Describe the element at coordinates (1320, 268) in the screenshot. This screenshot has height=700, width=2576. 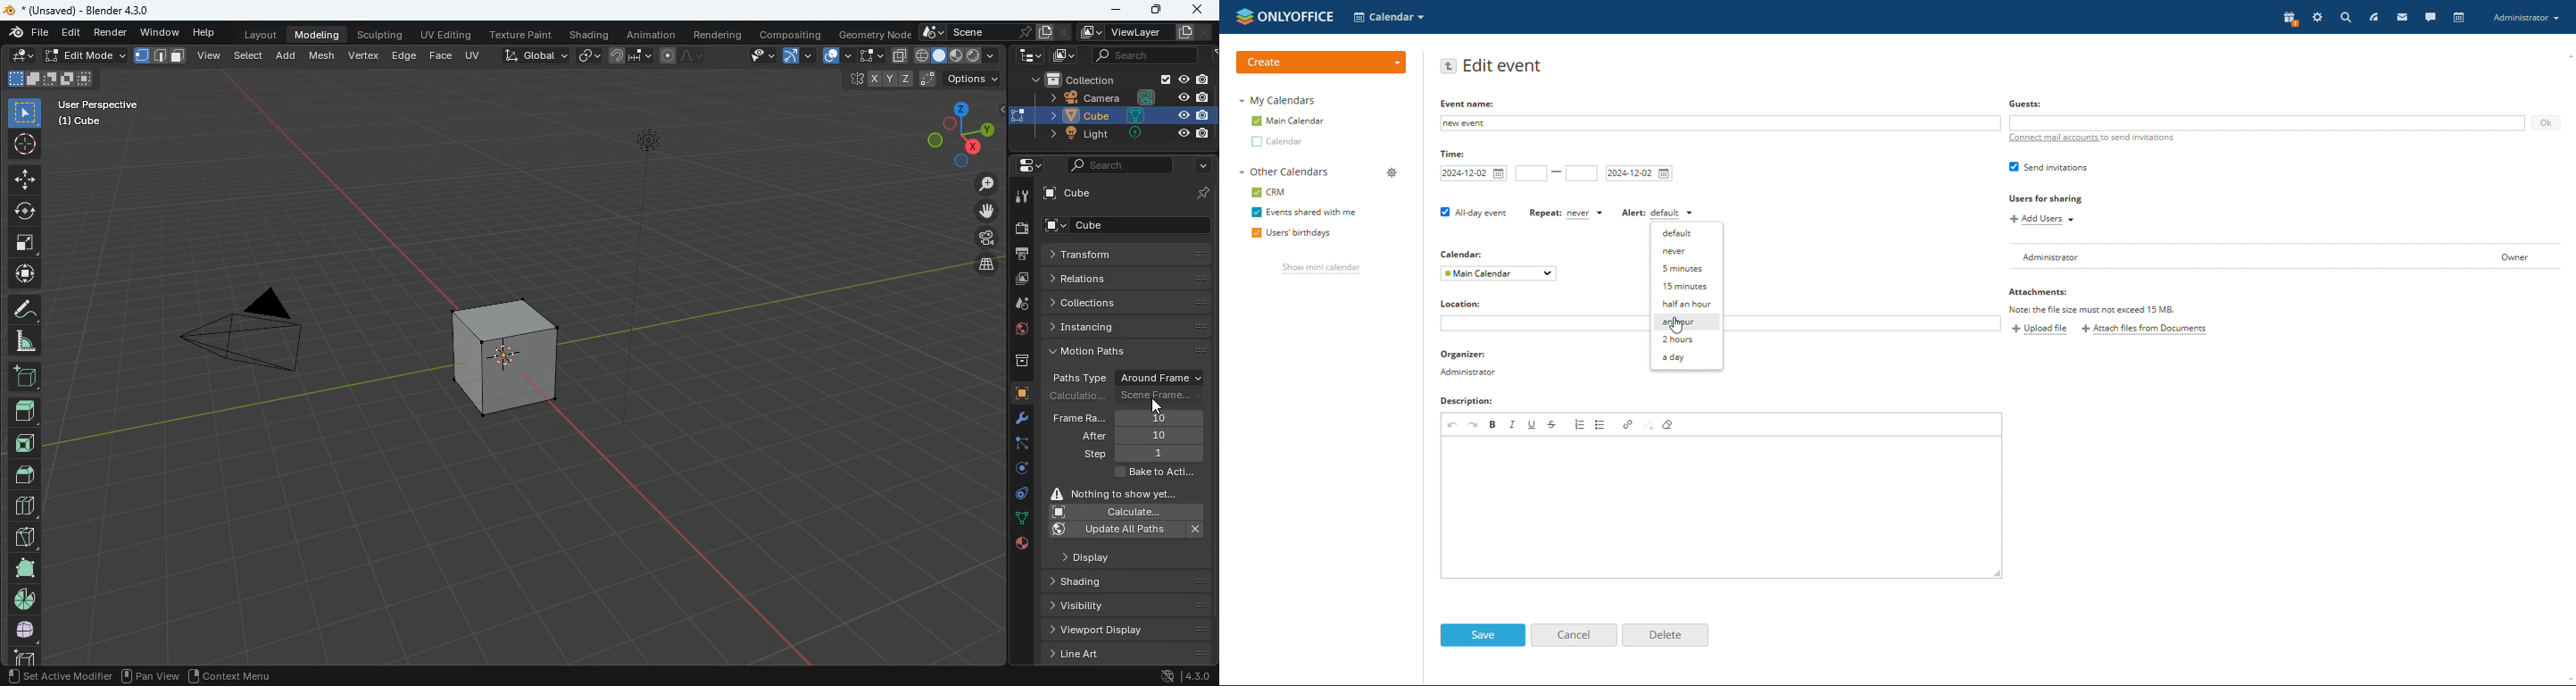
I see `show mini calendar` at that location.